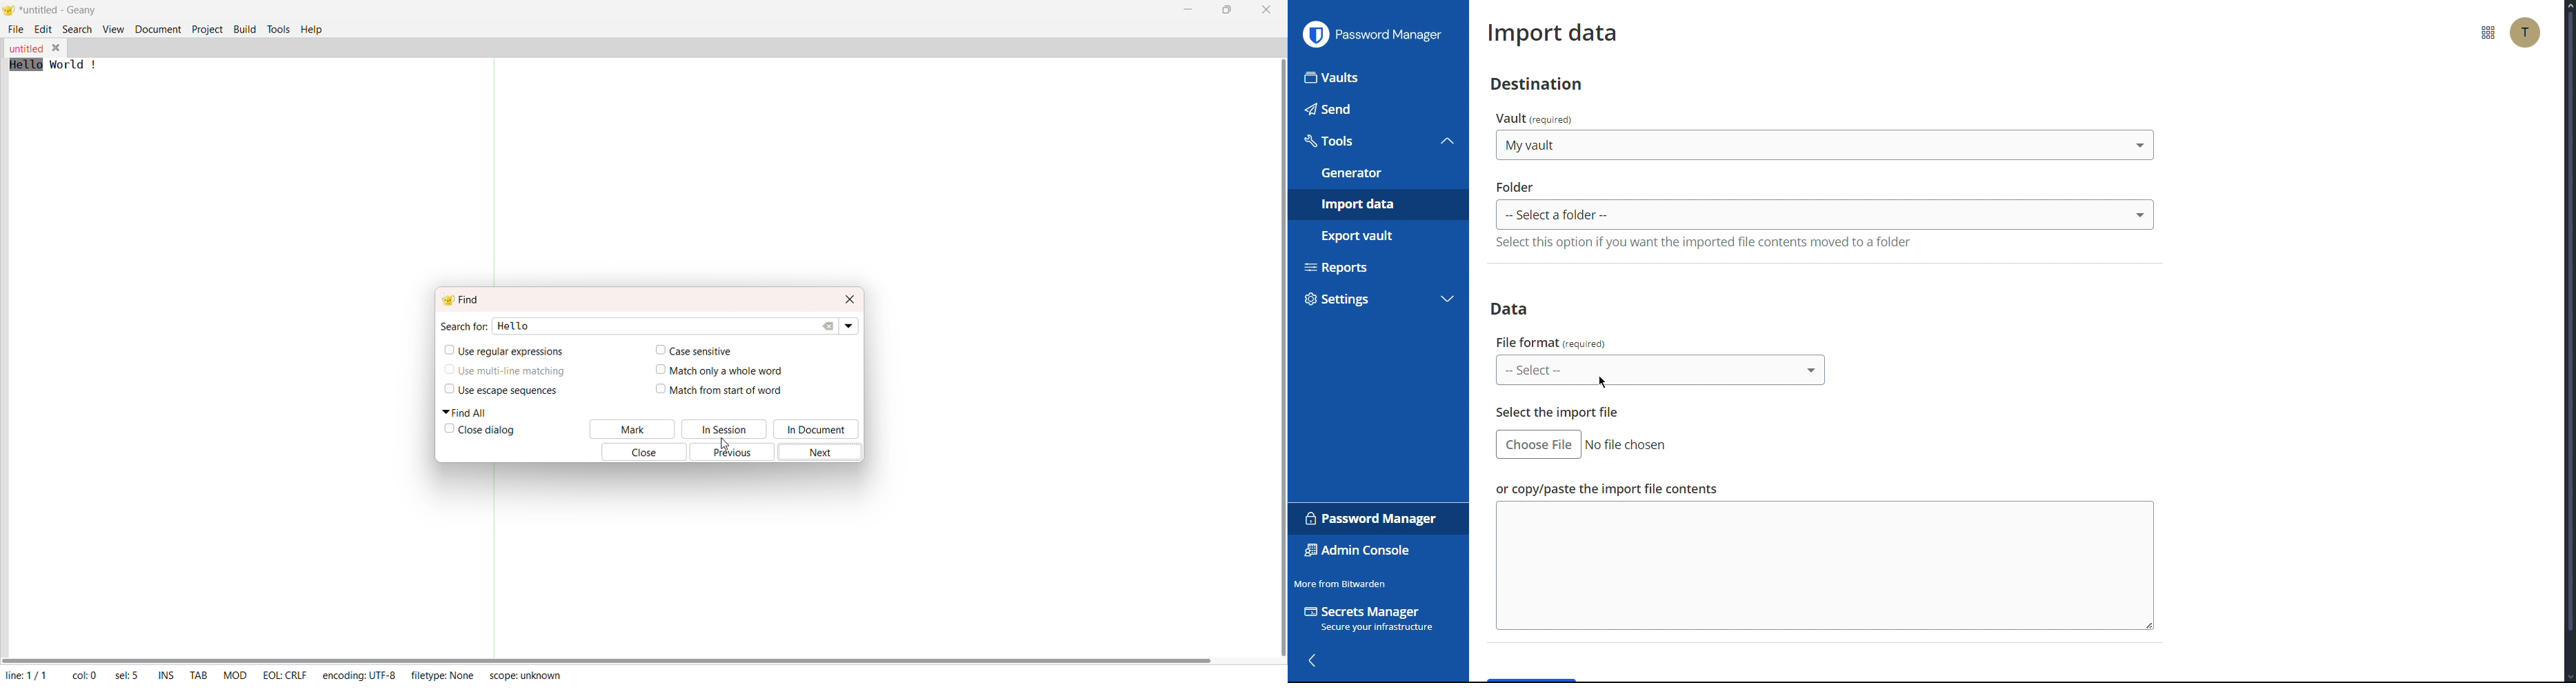  What do you see at coordinates (1377, 204) in the screenshot?
I see `Import data` at bounding box center [1377, 204].